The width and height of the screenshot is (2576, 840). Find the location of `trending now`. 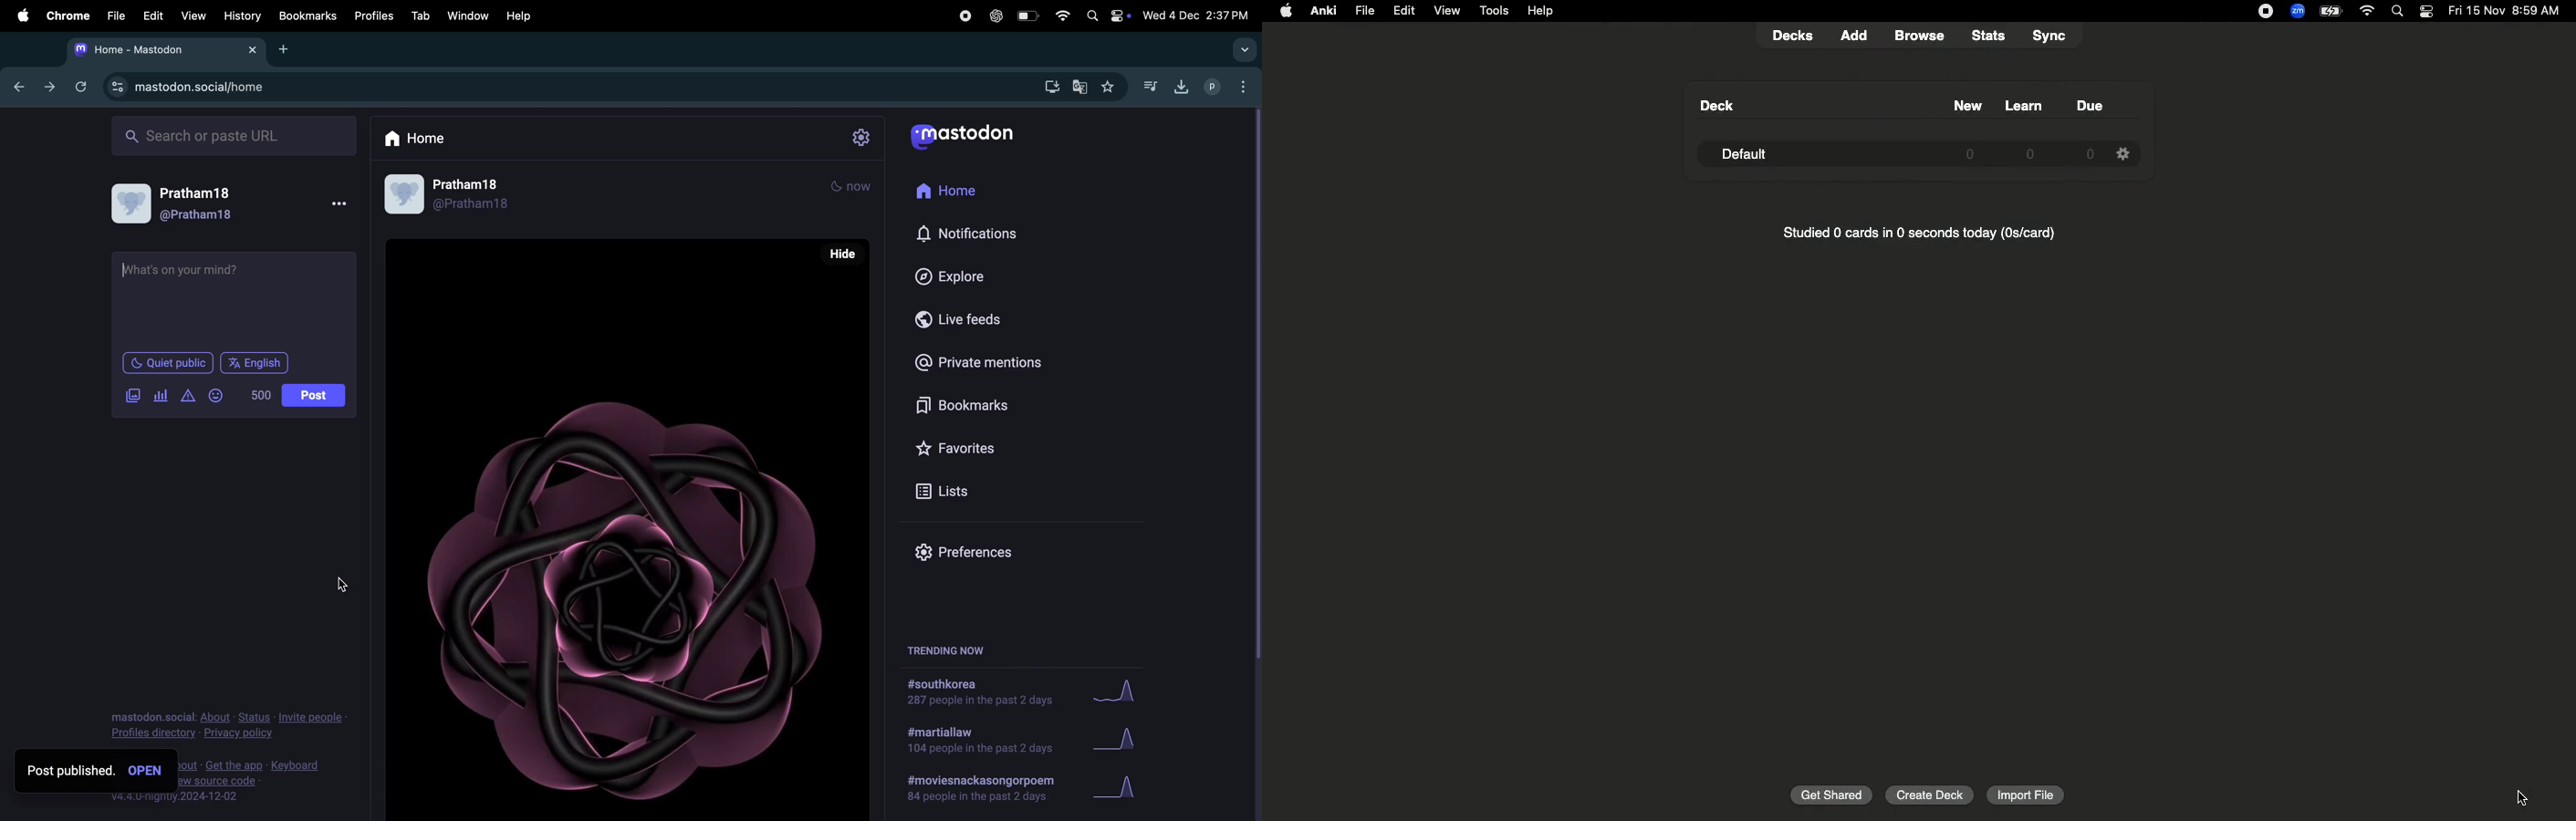

trending now is located at coordinates (962, 648).